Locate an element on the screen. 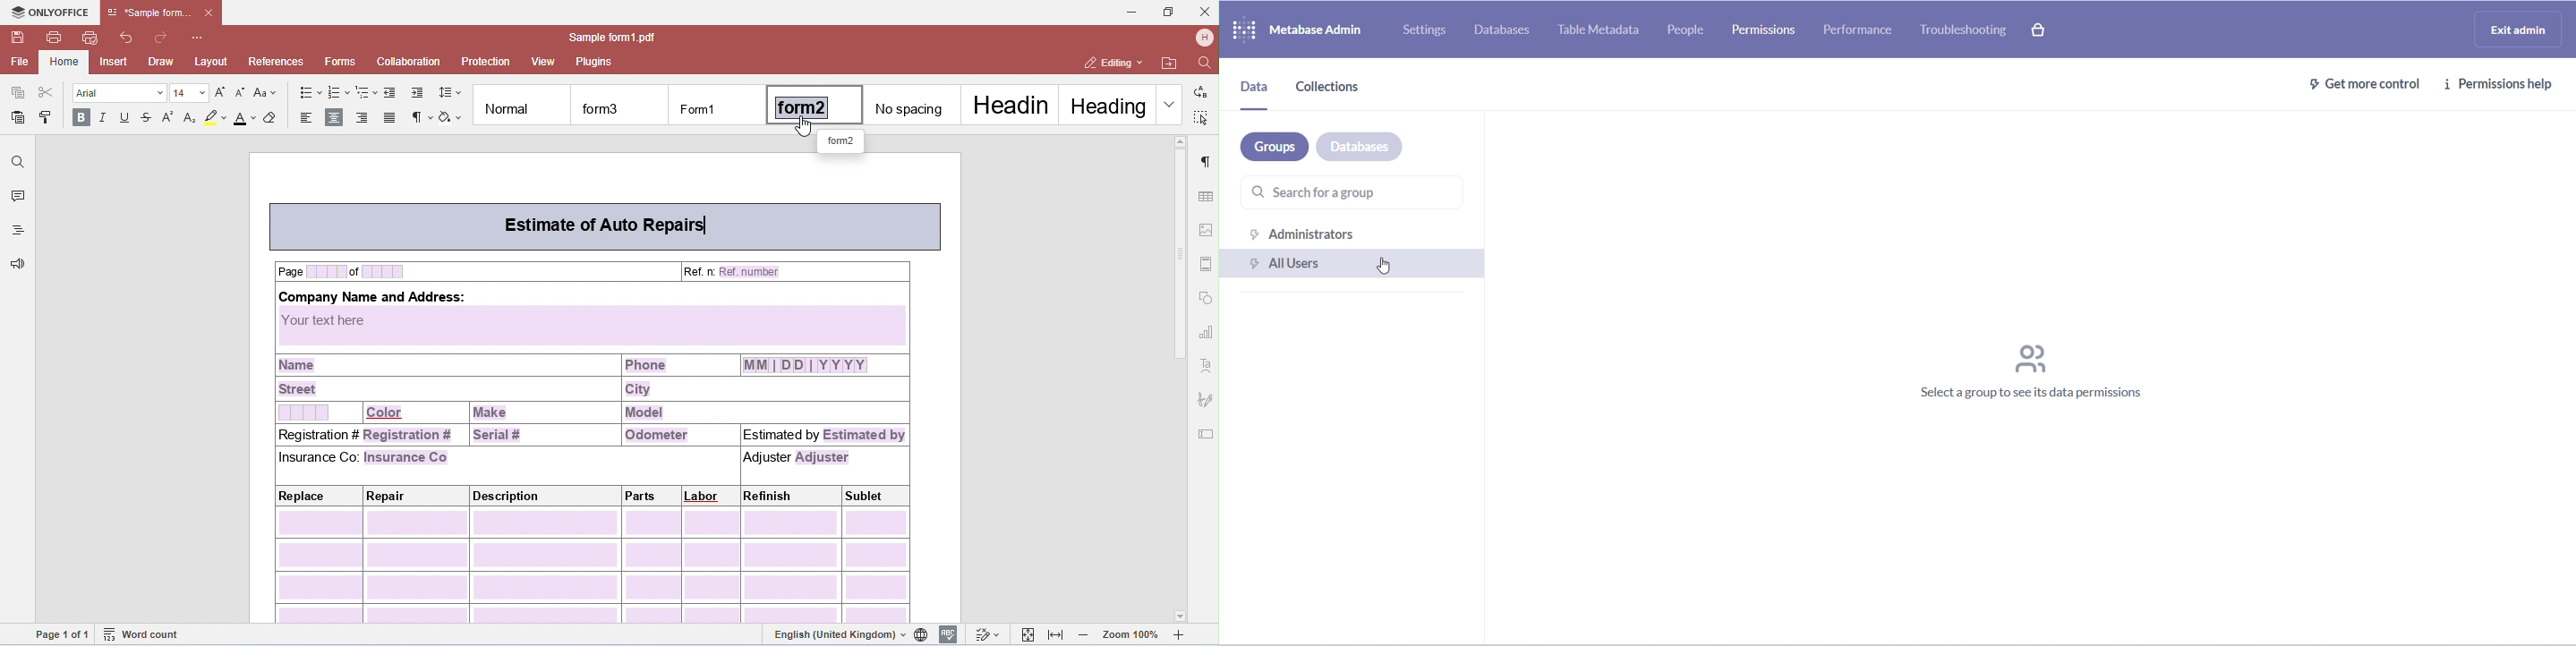 This screenshot has width=2576, height=672. troubleshooting is located at coordinates (1971, 32).